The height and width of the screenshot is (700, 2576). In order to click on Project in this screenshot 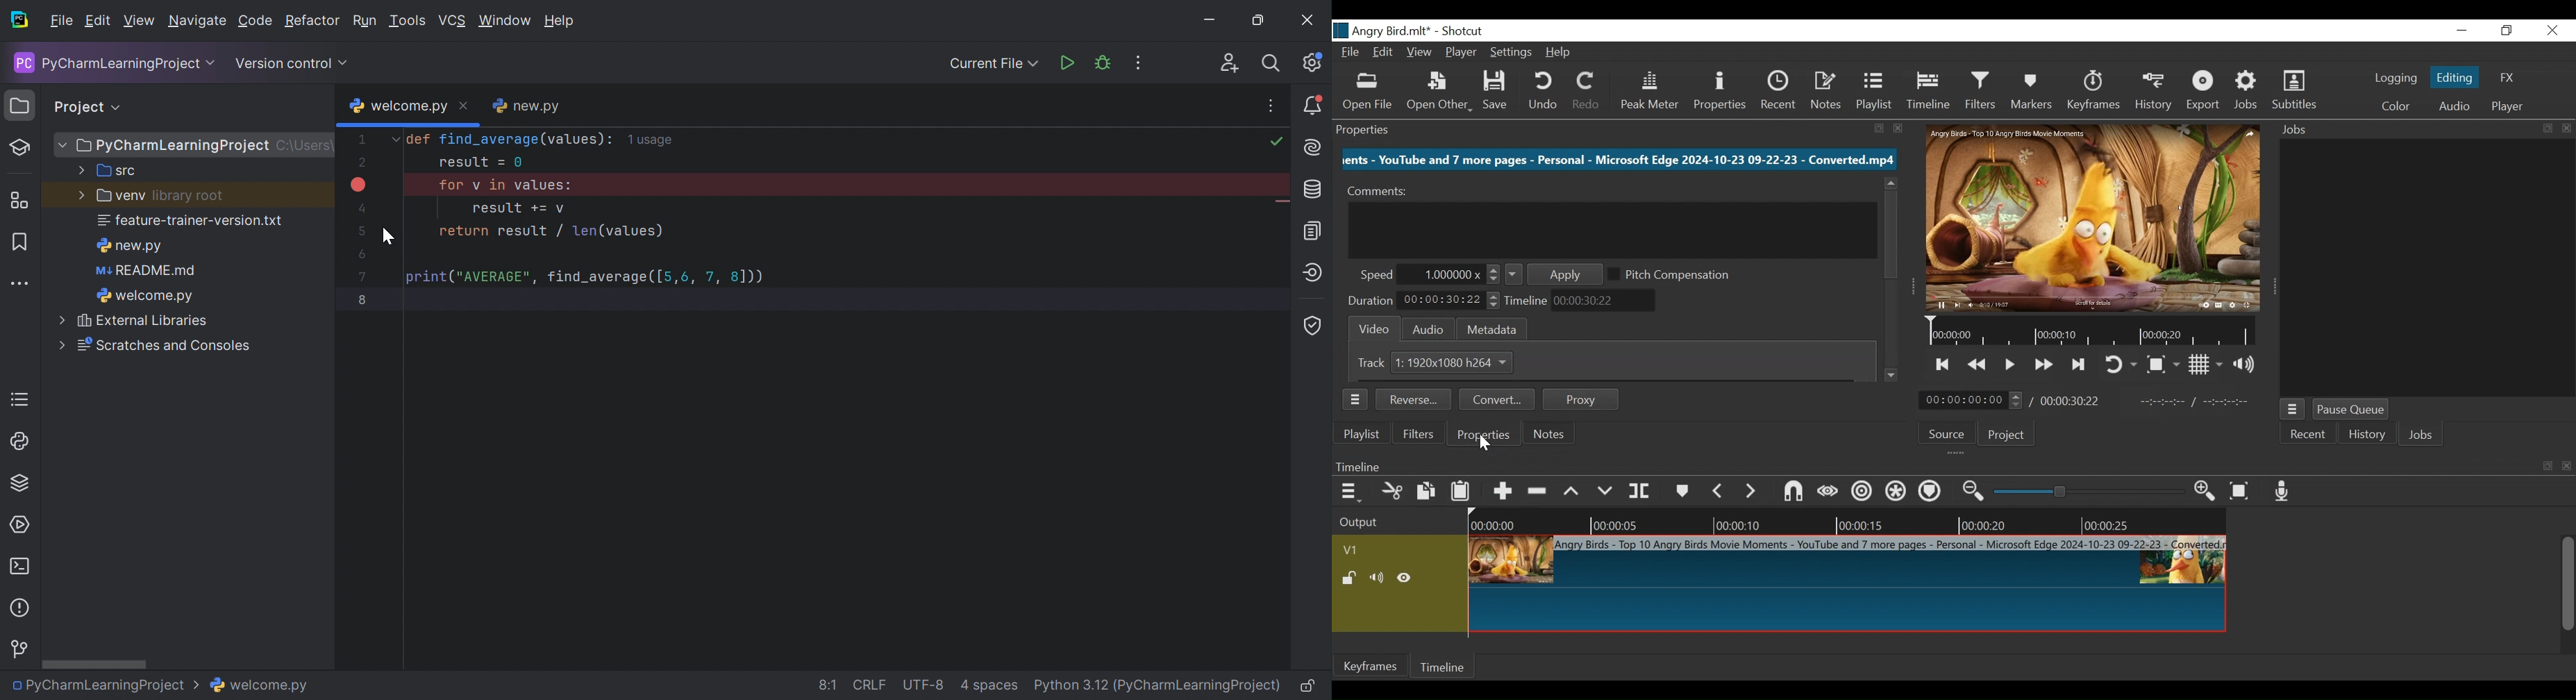, I will do `click(2006, 435)`.